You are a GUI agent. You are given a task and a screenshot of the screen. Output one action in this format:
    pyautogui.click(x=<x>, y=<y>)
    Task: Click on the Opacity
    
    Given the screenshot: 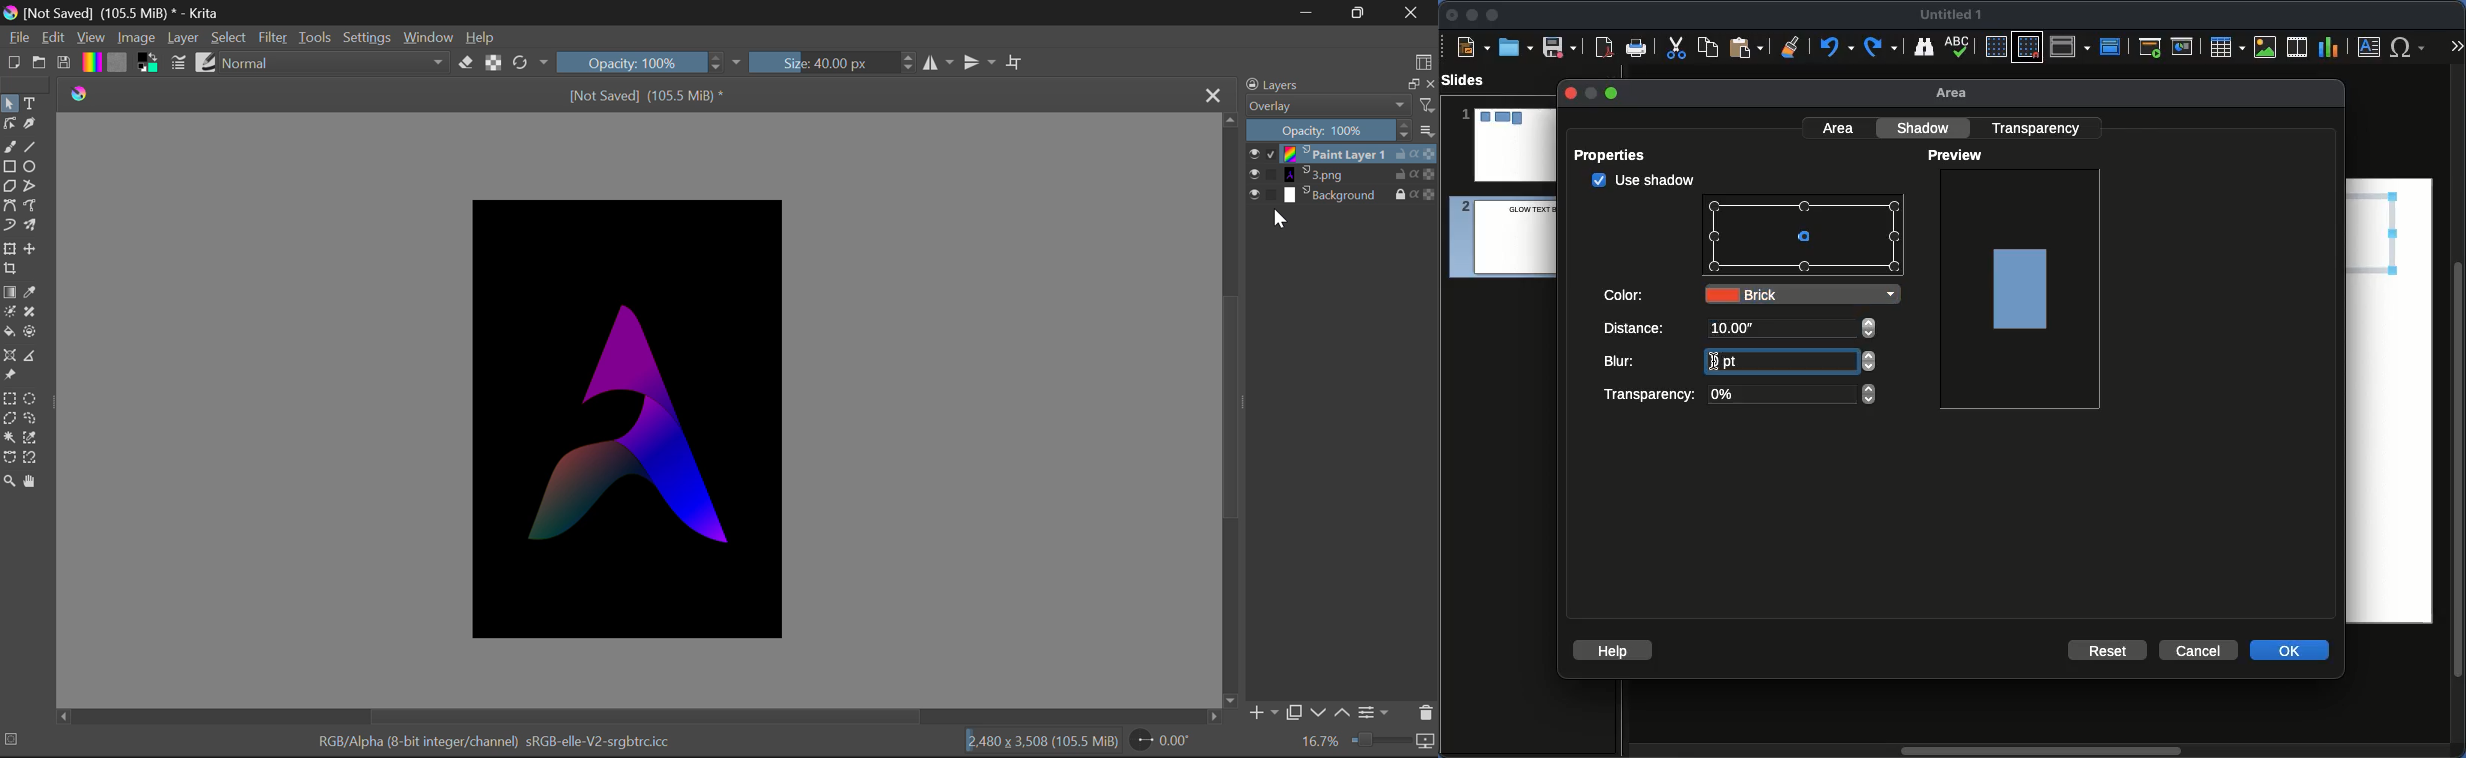 What is the action you would take?
    pyautogui.click(x=631, y=63)
    